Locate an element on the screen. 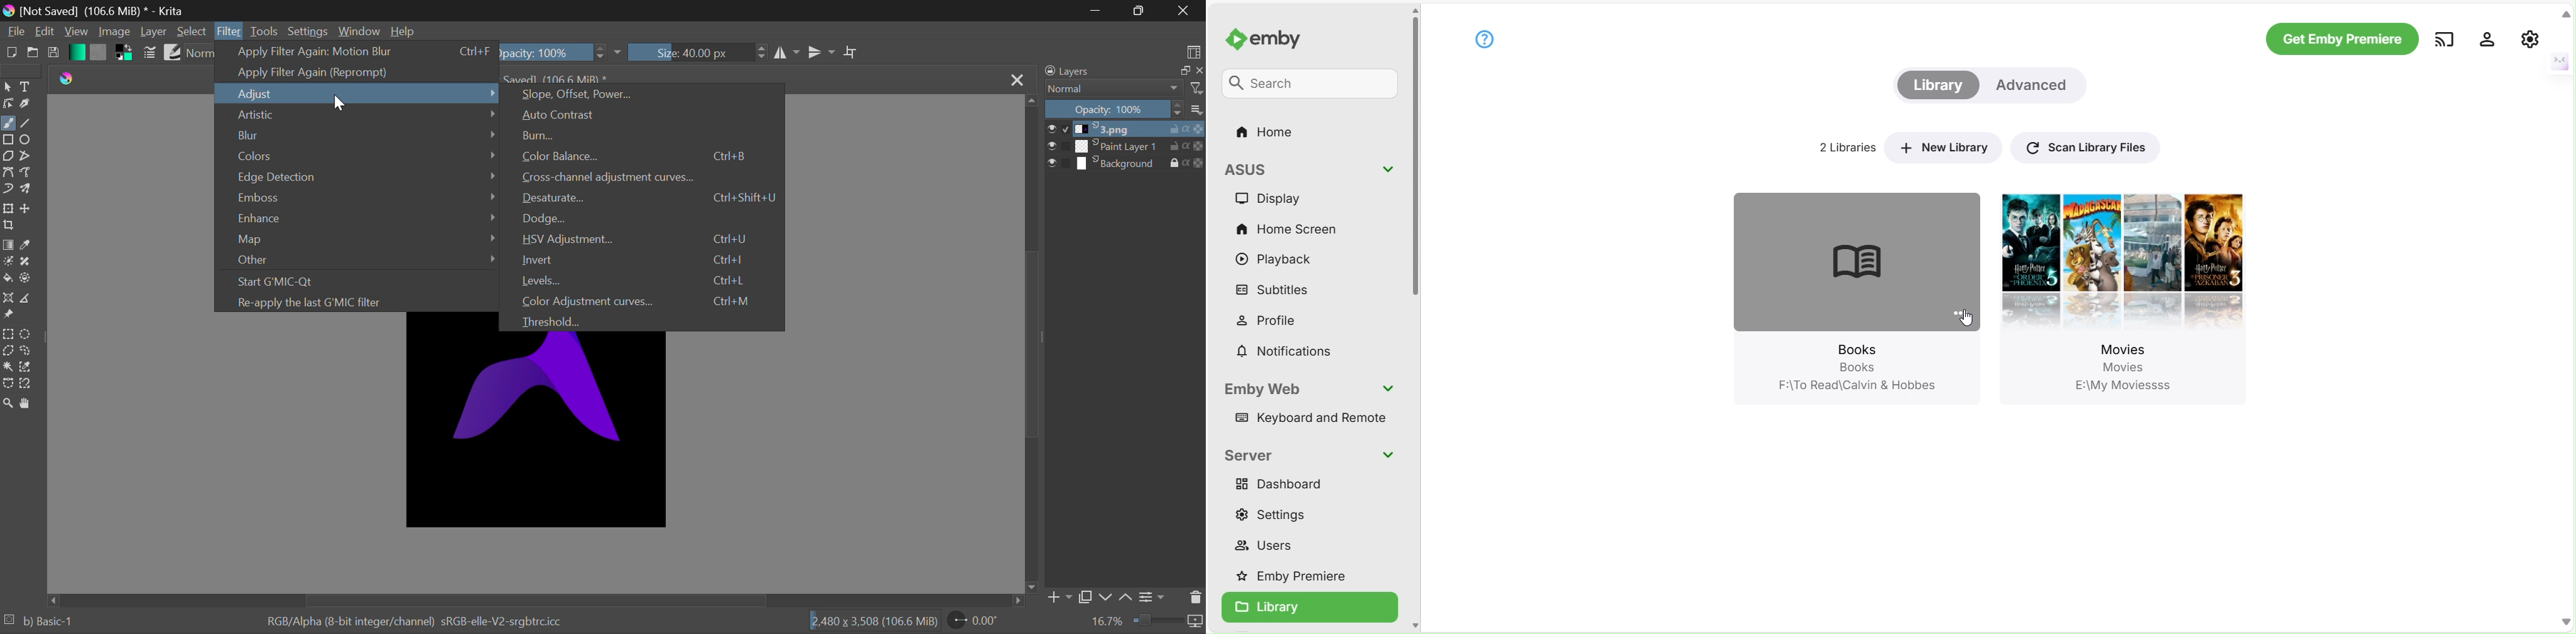 The image size is (2576, 644). Emboss is located at coordinates (366, 196).